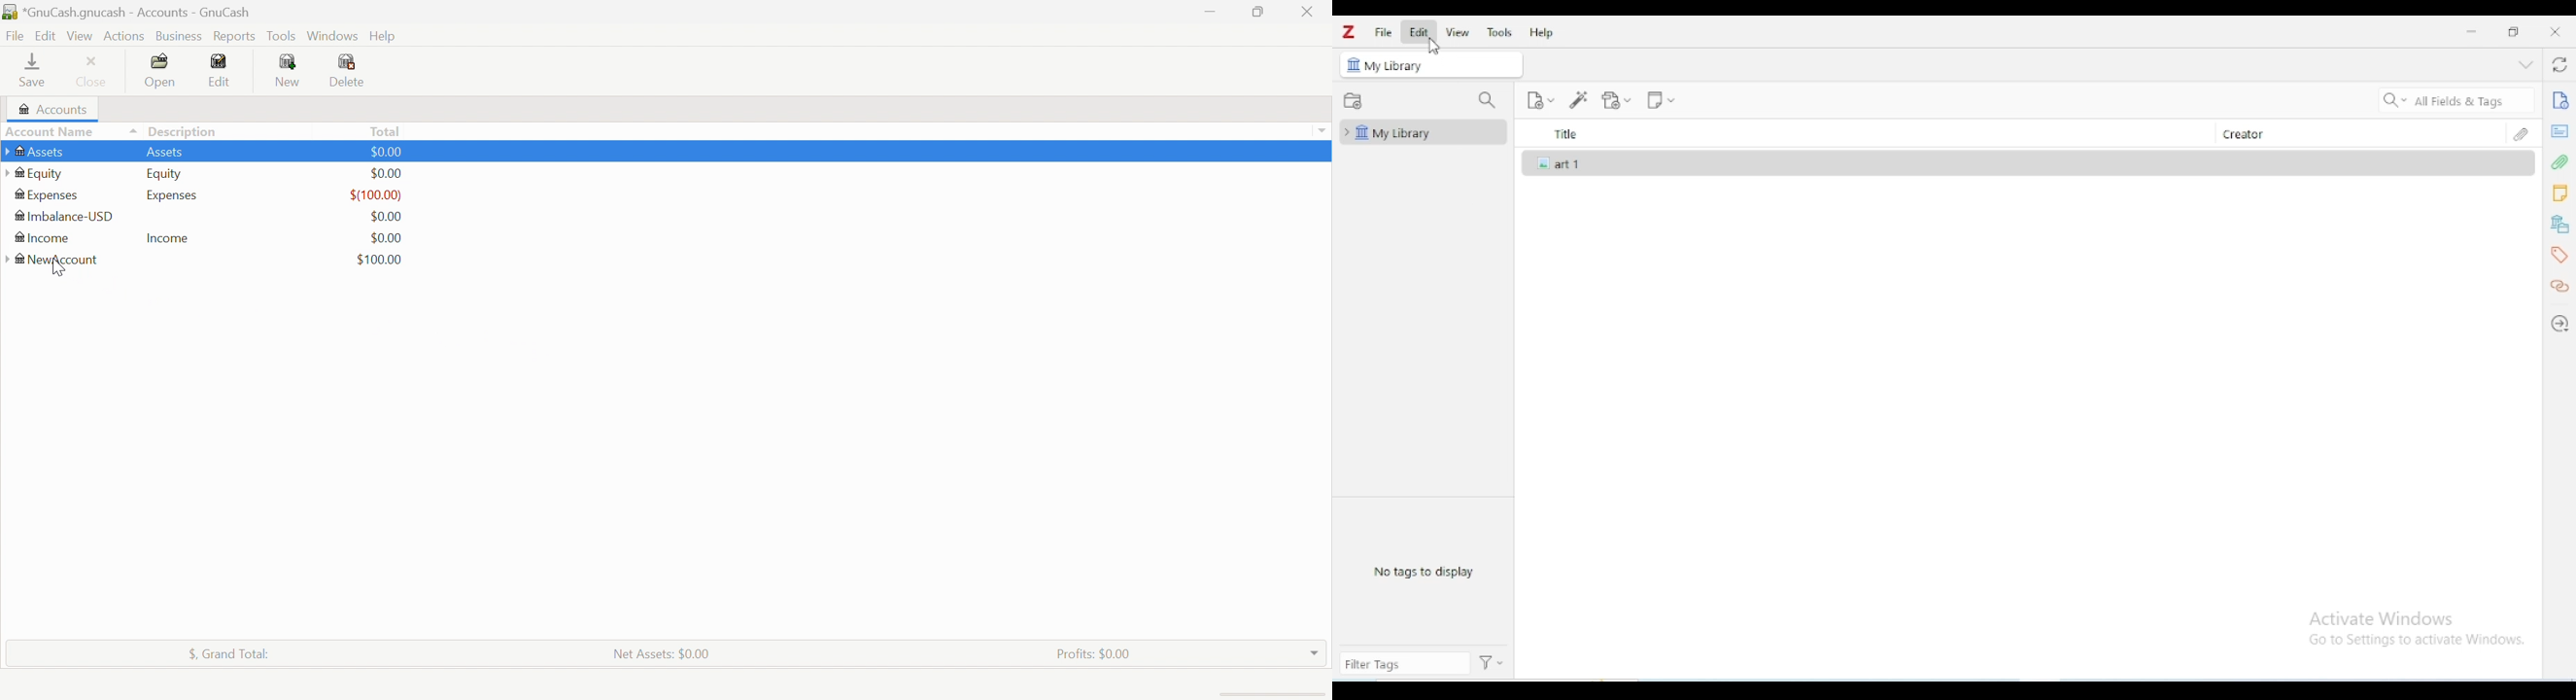 The image size is (2576, 700). Describe the element at coordinates (386, 151) in the screenshot. I see `$0.00` at that location.